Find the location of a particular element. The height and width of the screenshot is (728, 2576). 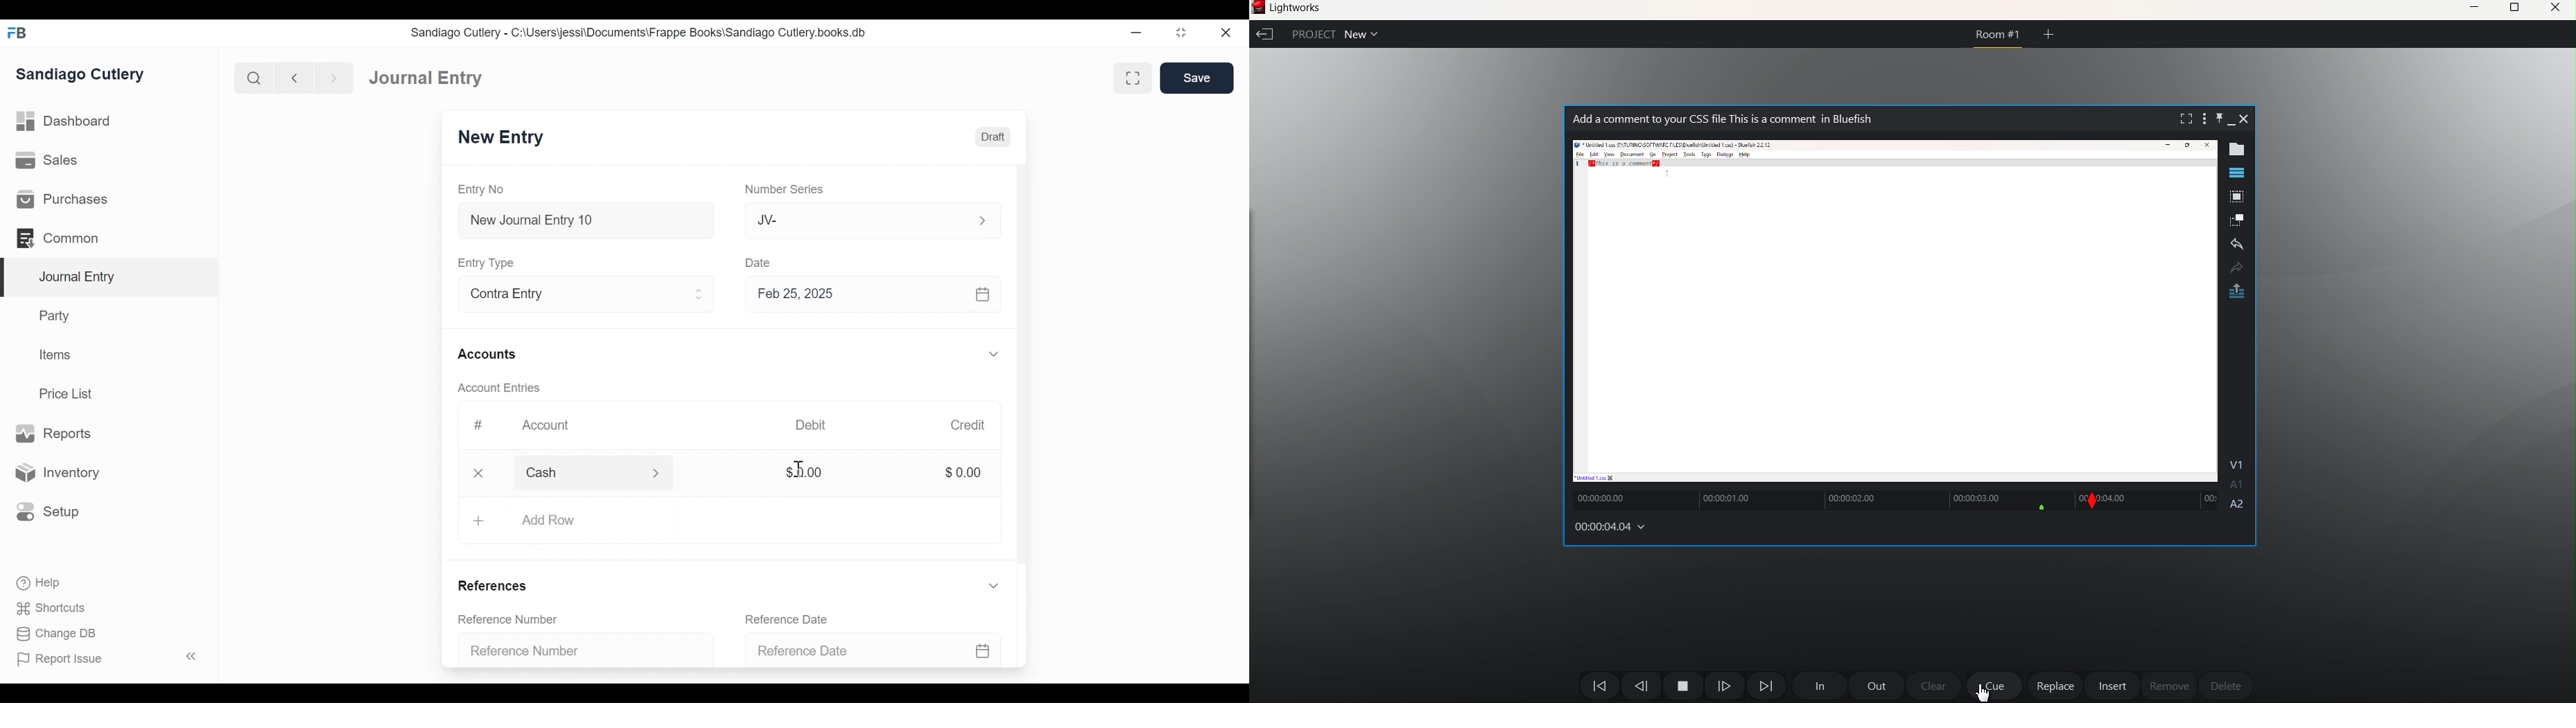

In is located at coordinates (1818, 686).